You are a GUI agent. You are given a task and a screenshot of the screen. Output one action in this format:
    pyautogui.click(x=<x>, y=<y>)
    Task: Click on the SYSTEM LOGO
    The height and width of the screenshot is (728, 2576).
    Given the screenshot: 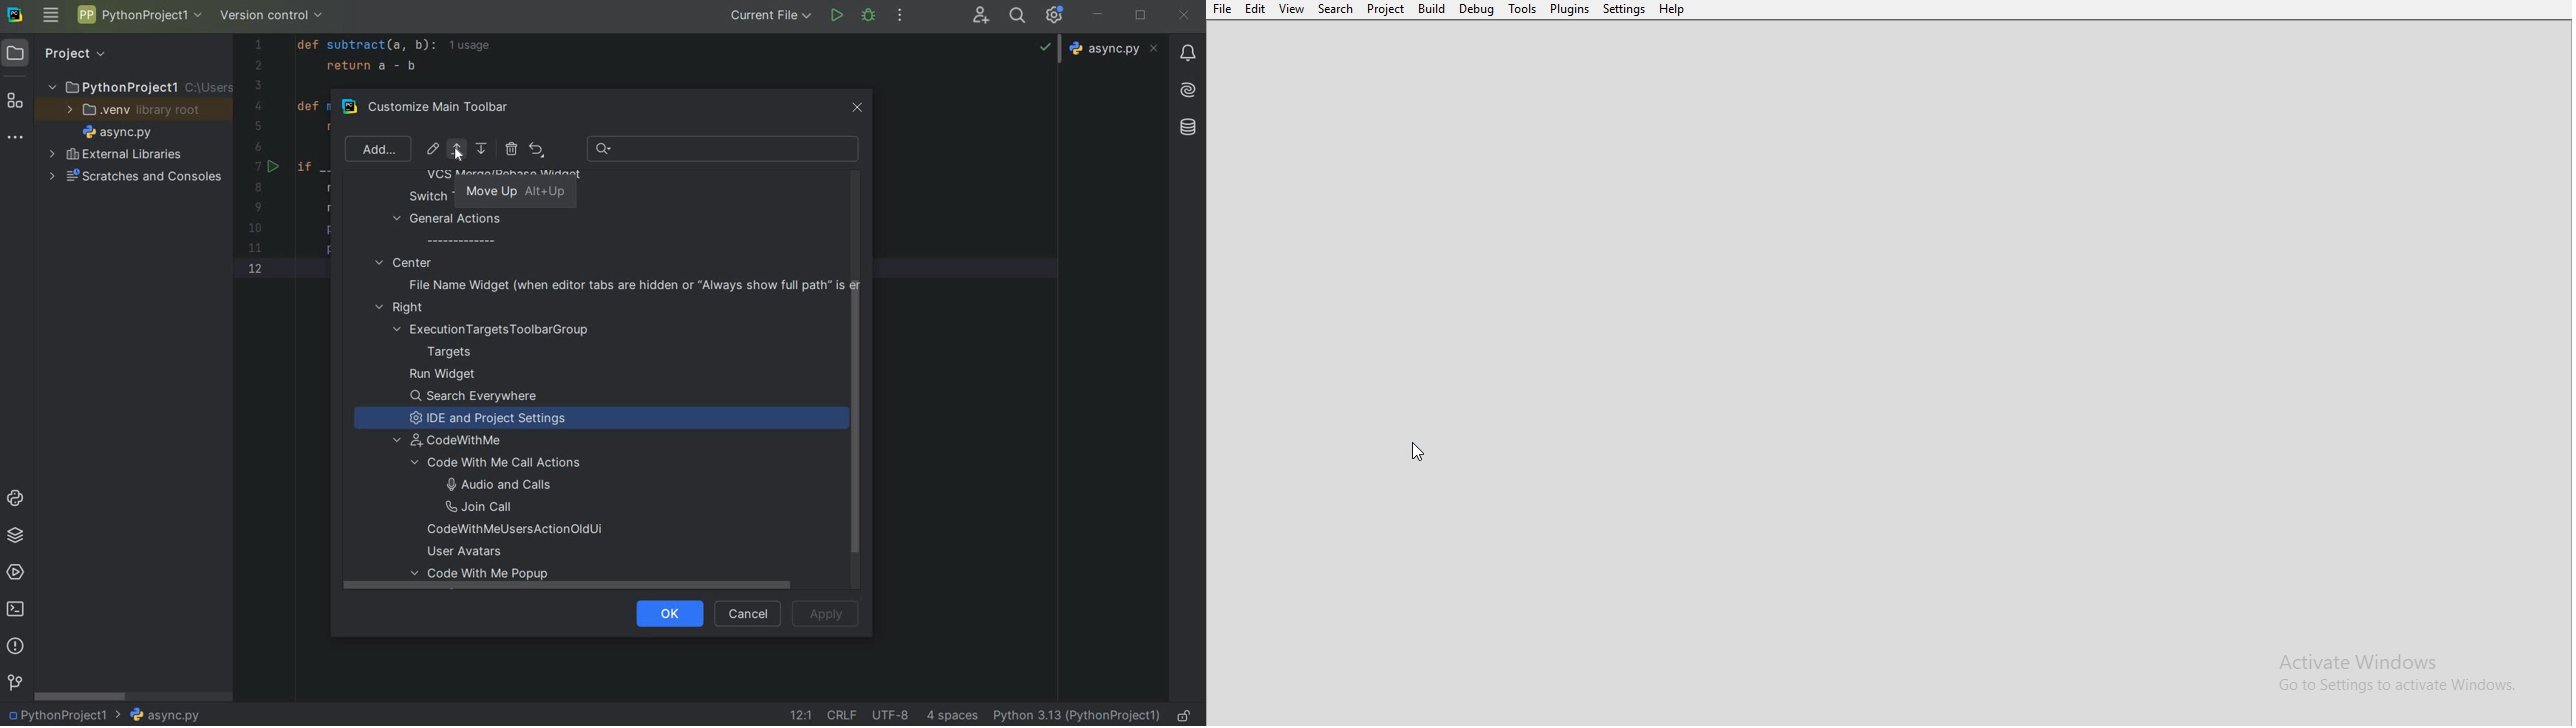 What is the action you would take?
    pyautogui.click(x=16, y=16)
    